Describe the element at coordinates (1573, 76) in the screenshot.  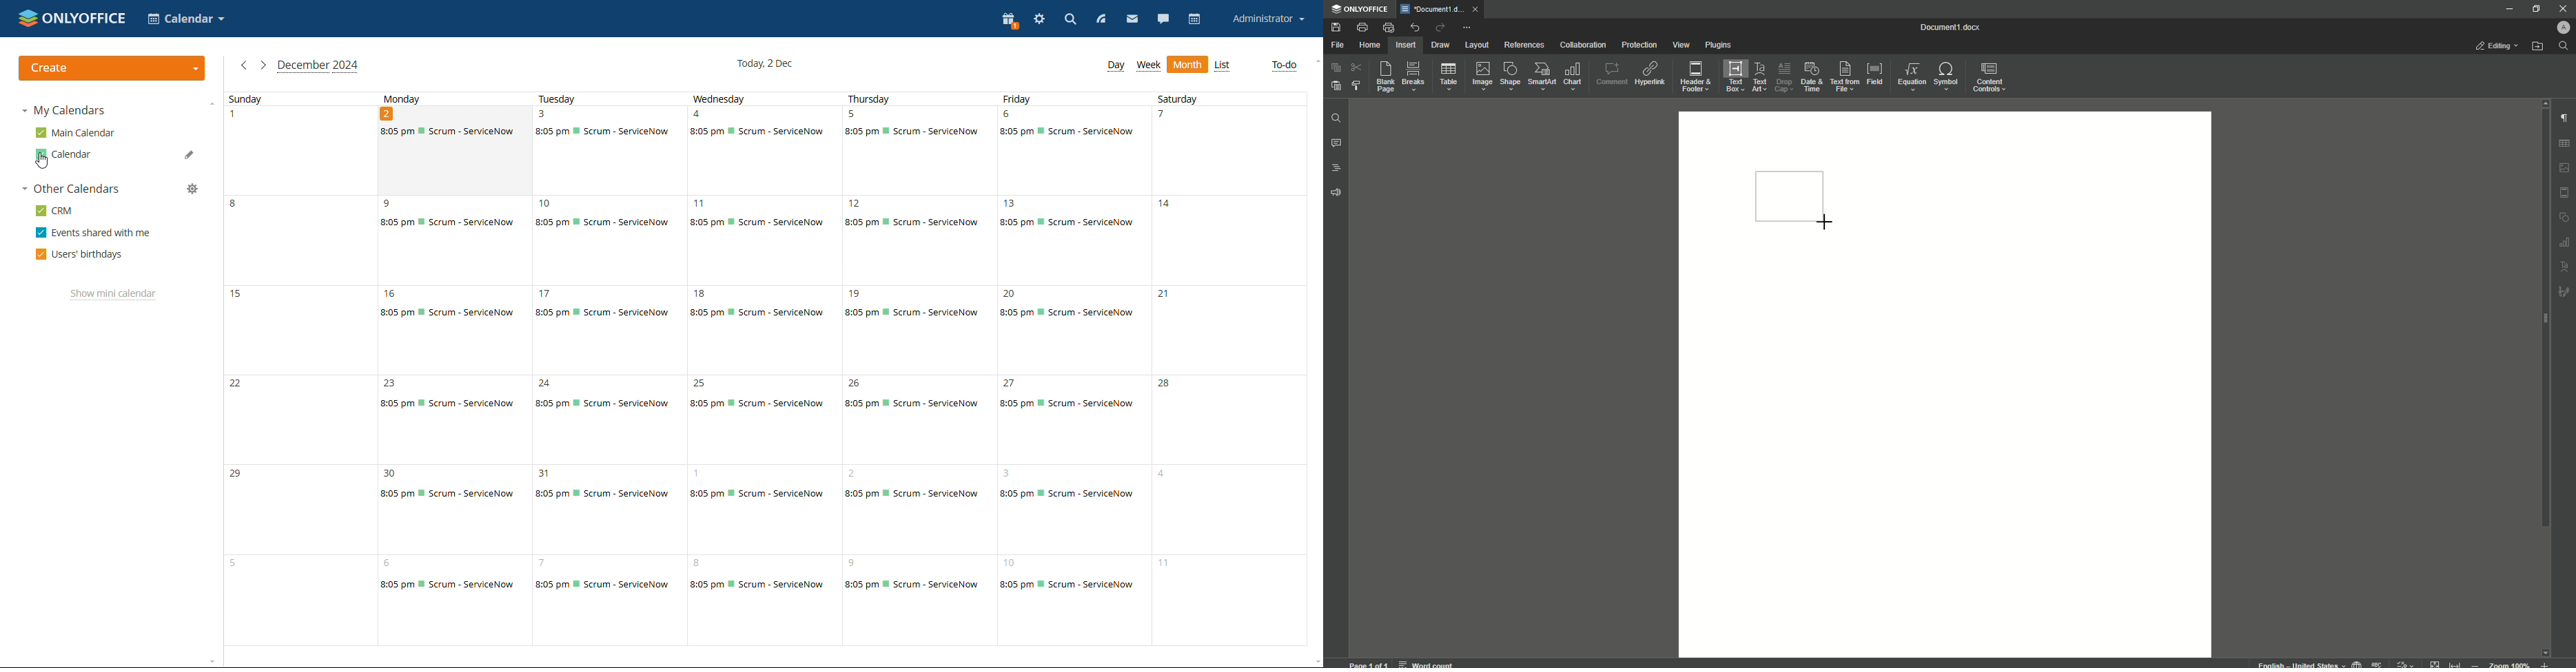
I see `Chart` at that location.